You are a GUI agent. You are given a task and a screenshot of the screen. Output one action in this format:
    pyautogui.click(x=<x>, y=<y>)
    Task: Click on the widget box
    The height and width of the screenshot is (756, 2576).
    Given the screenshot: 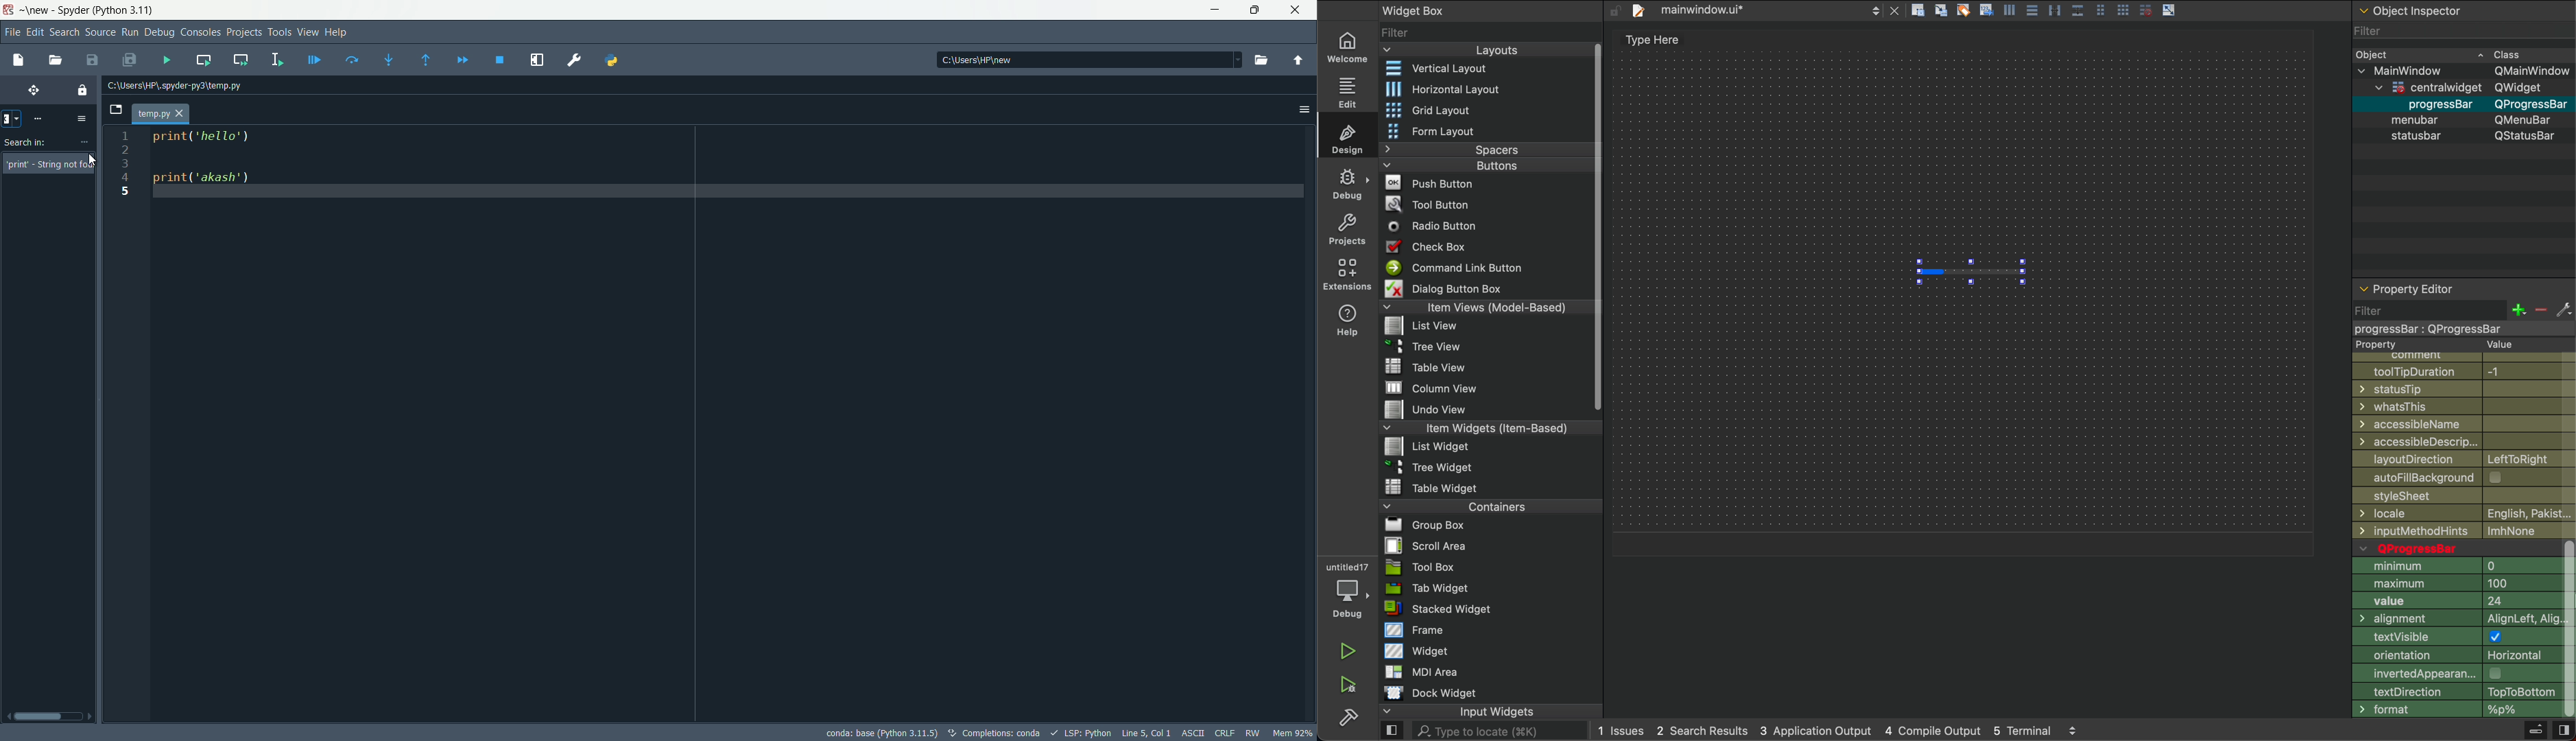 What is the action you would take?
    pyautogui.click(x=1443, y=10)
    